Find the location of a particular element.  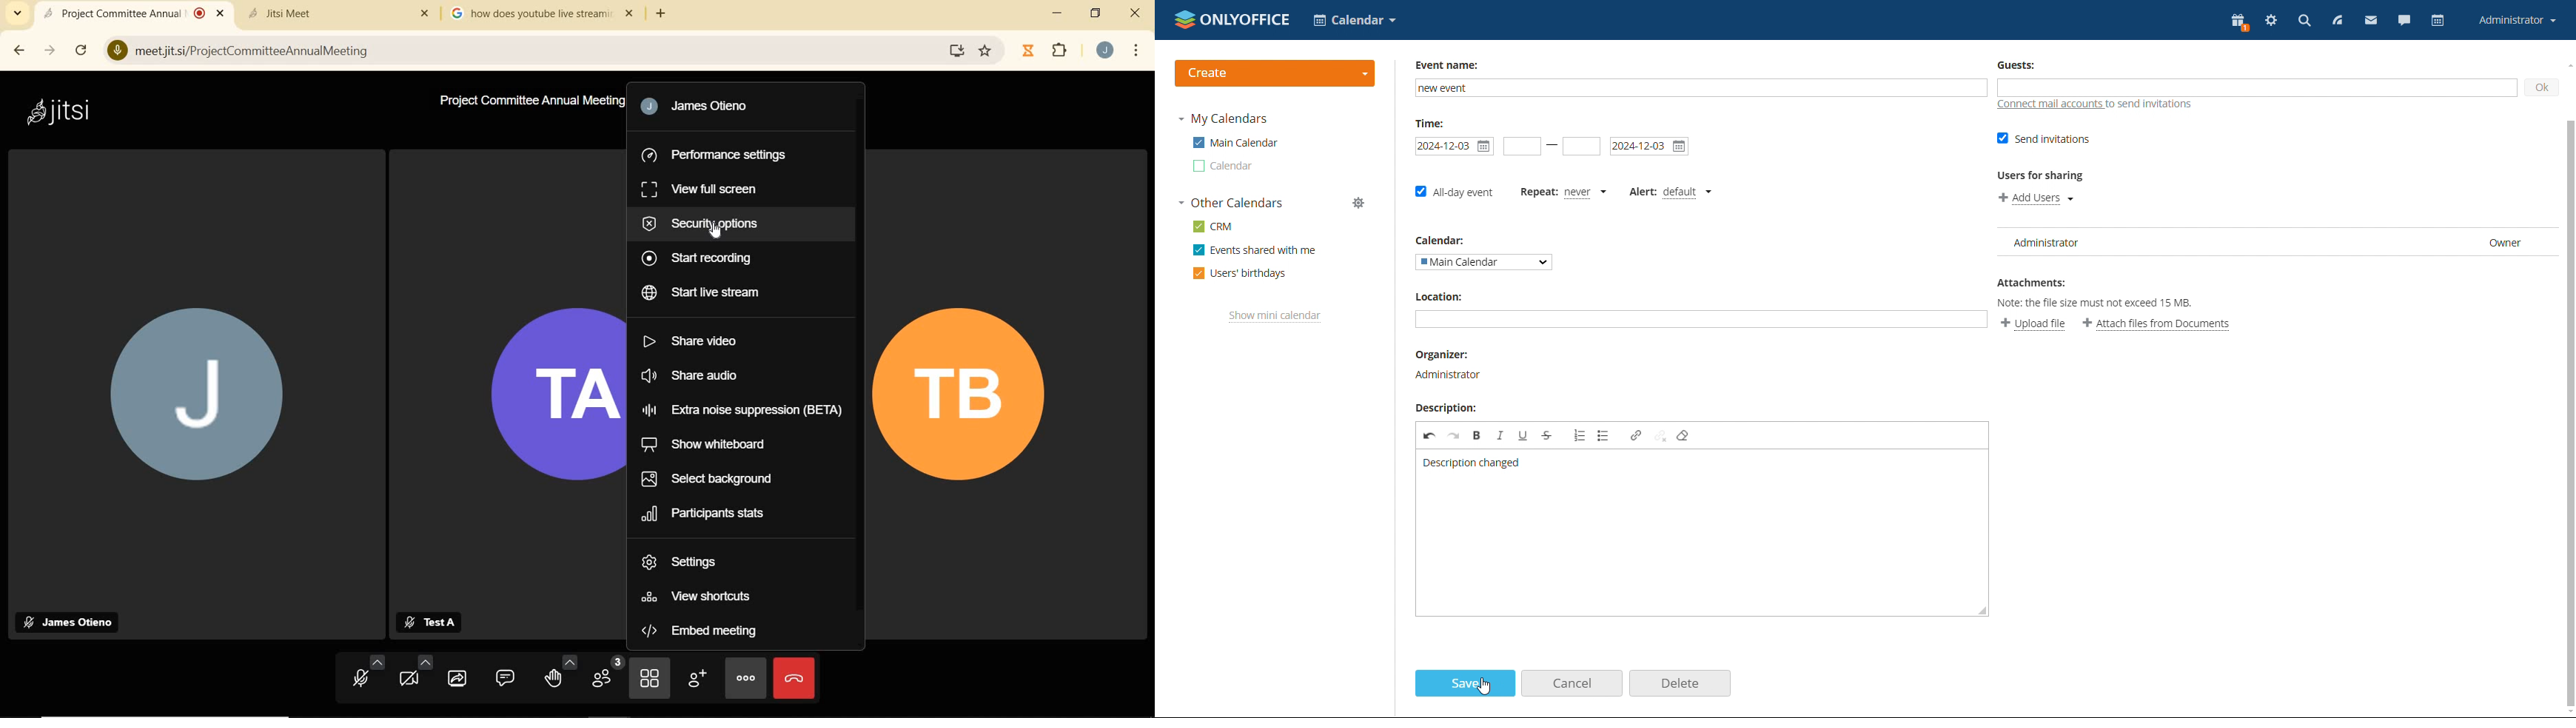

never is located at coordinates (1586, 192).